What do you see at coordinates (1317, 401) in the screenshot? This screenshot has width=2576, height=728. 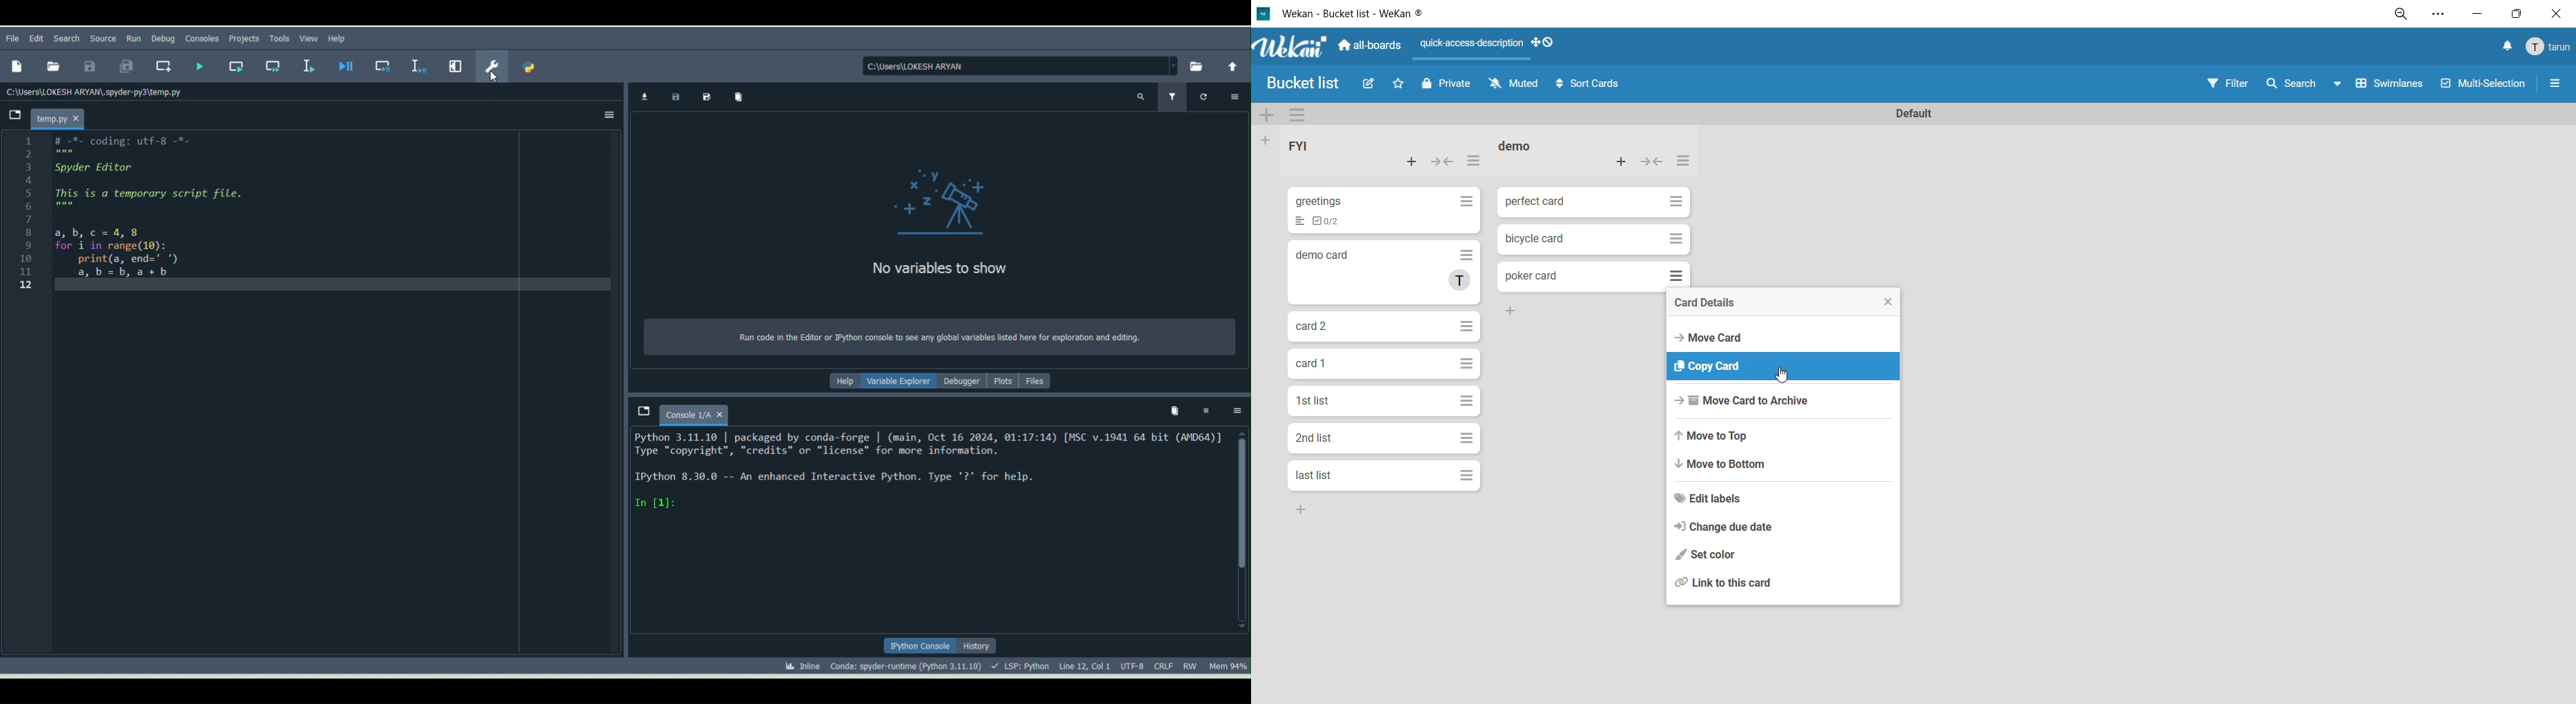 I see `1st list` at bounding box center [1317, 401].